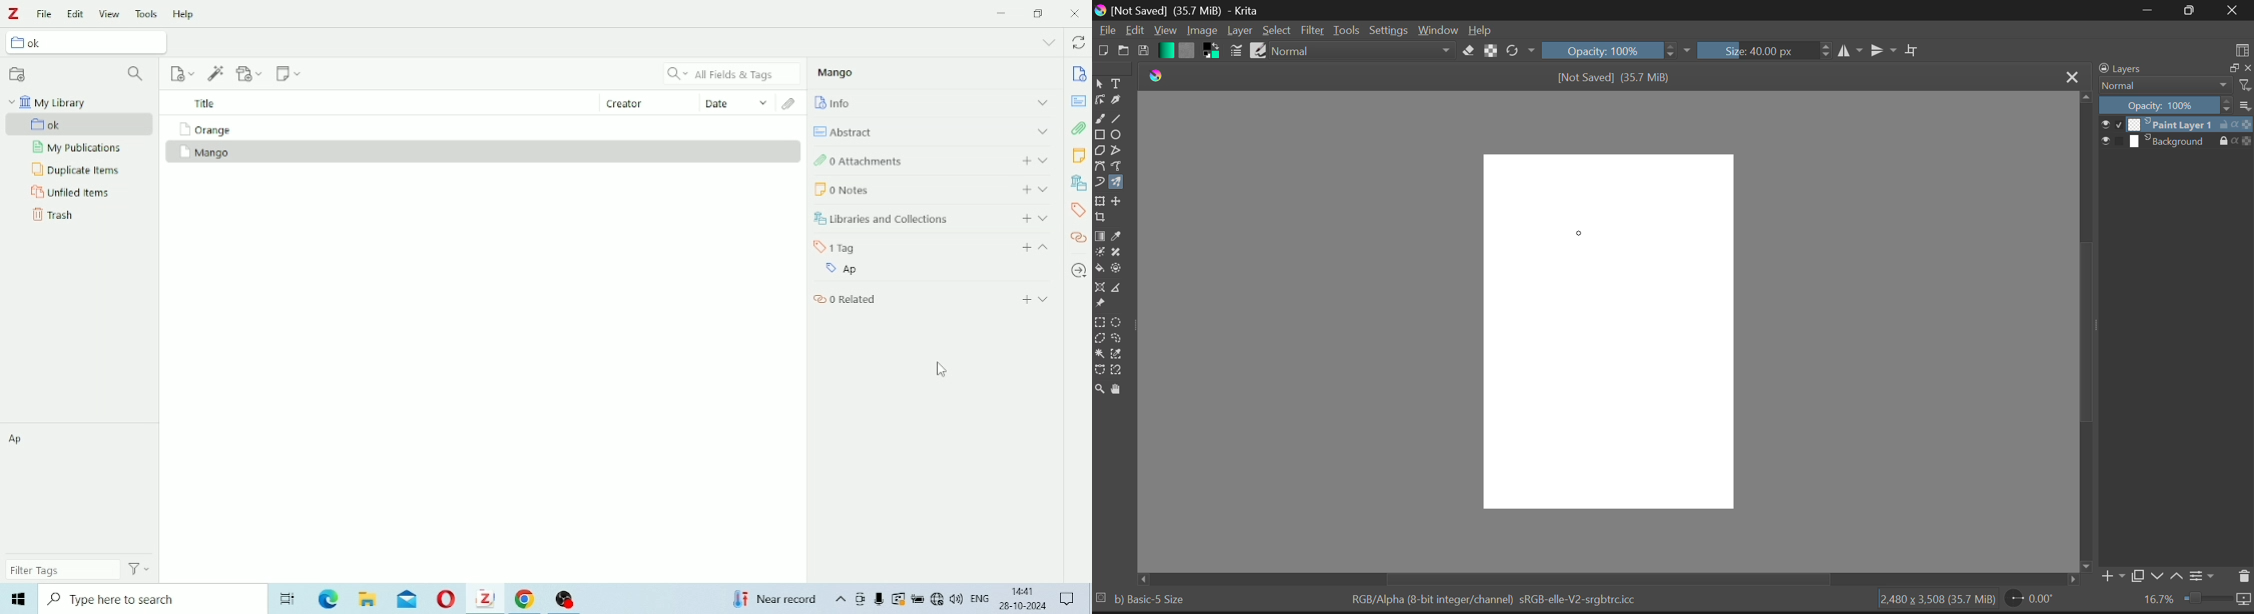 Image resolution: width=2268 pixels, height=616 pixels. What do you see at coordinates (1437, 31) in the screenshot?
I see `Window` at bounding box center [1437, 31].